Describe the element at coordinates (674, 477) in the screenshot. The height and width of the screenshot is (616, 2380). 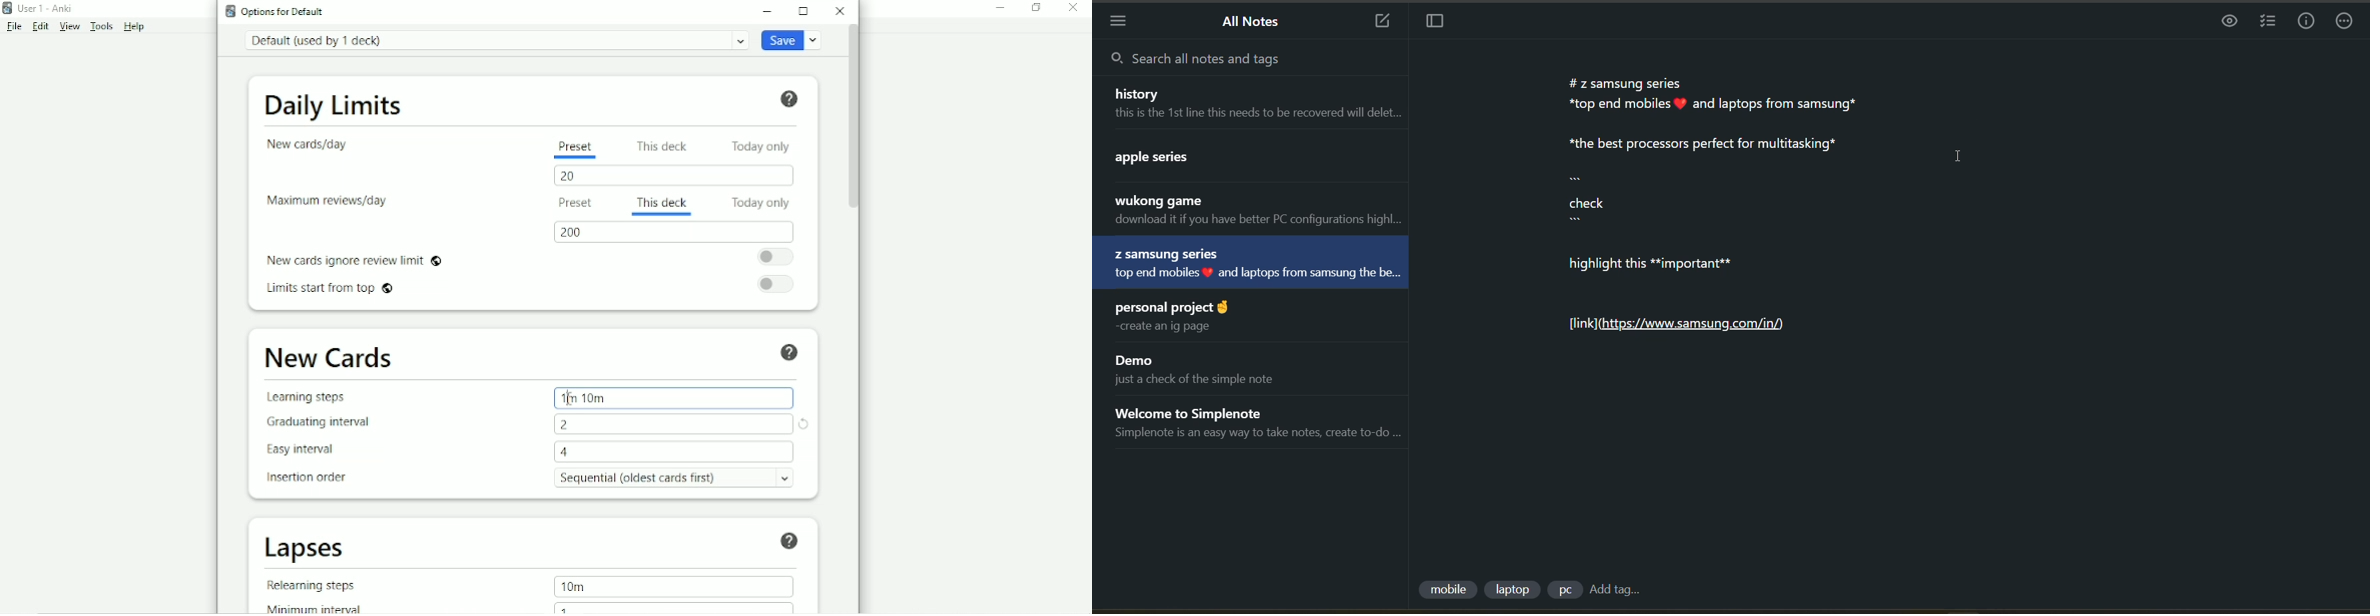
I see `Sequential (oldest card first)` at that location.